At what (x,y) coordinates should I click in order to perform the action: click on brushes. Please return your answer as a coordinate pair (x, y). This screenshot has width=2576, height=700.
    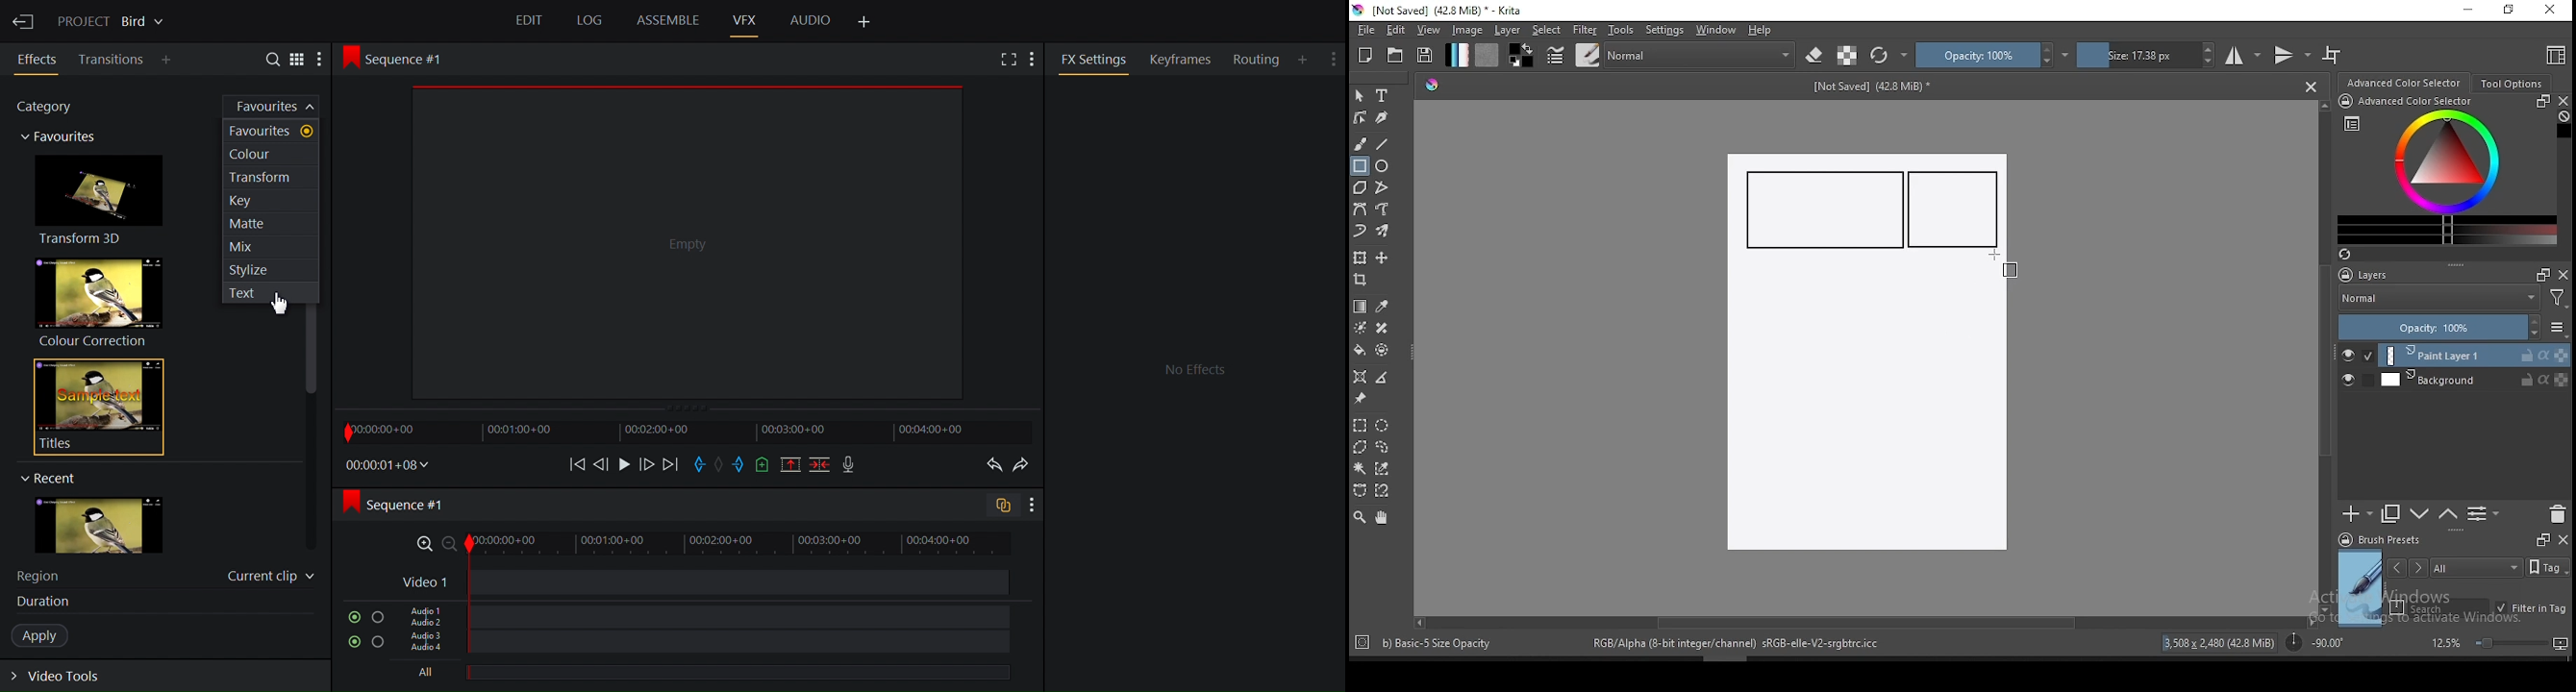
    Looking at the image, I should click on (1588, 55).